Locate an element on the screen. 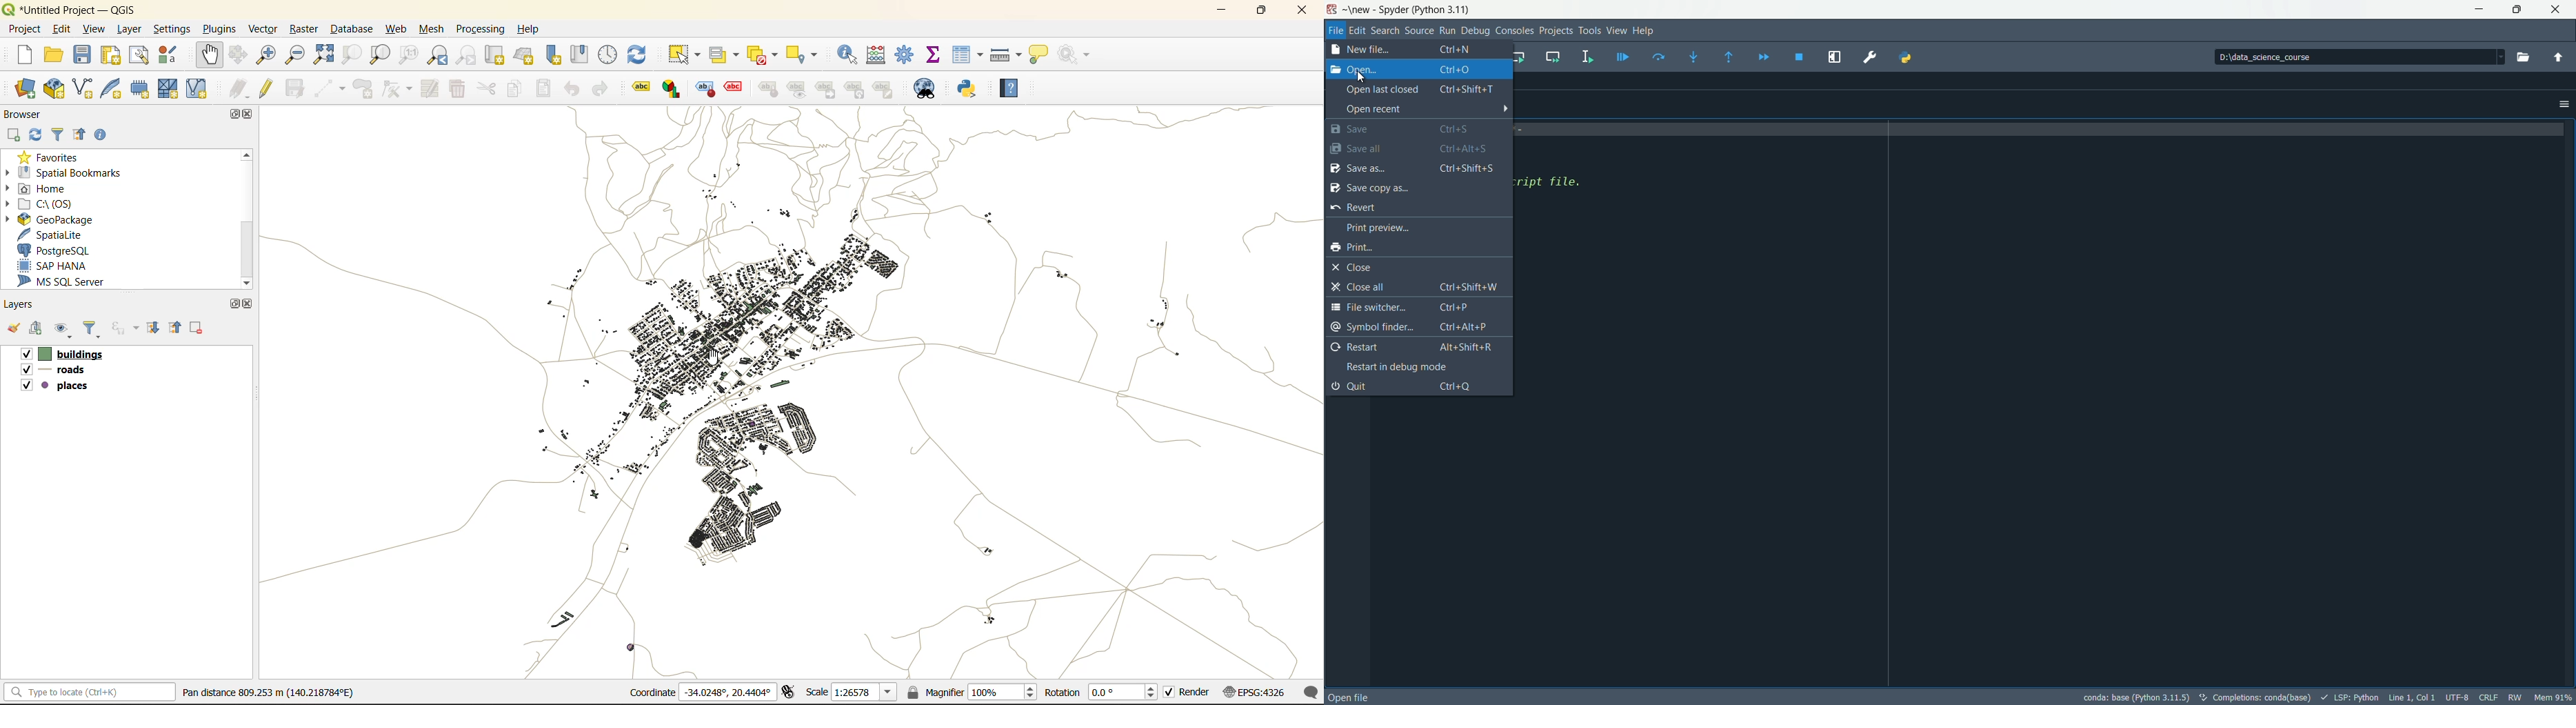  run selection or current line is located at coordinates (1591, 55).